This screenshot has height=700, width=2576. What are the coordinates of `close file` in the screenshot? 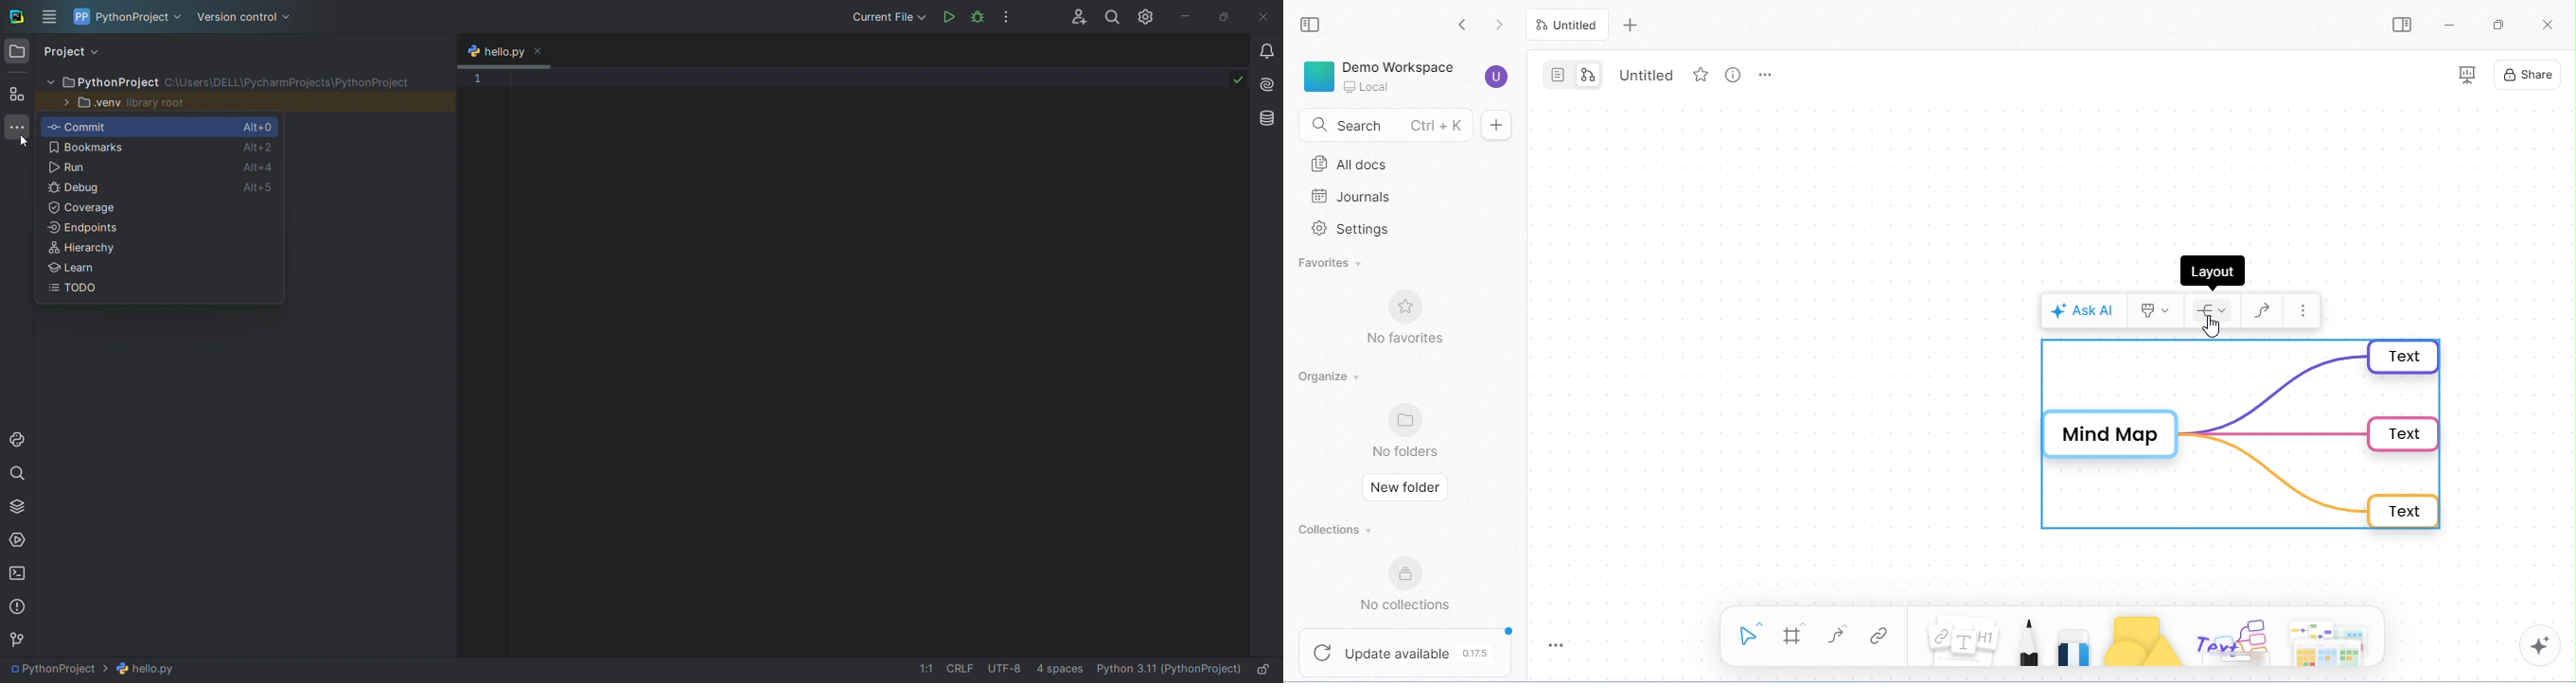 It's located at (540, 51).